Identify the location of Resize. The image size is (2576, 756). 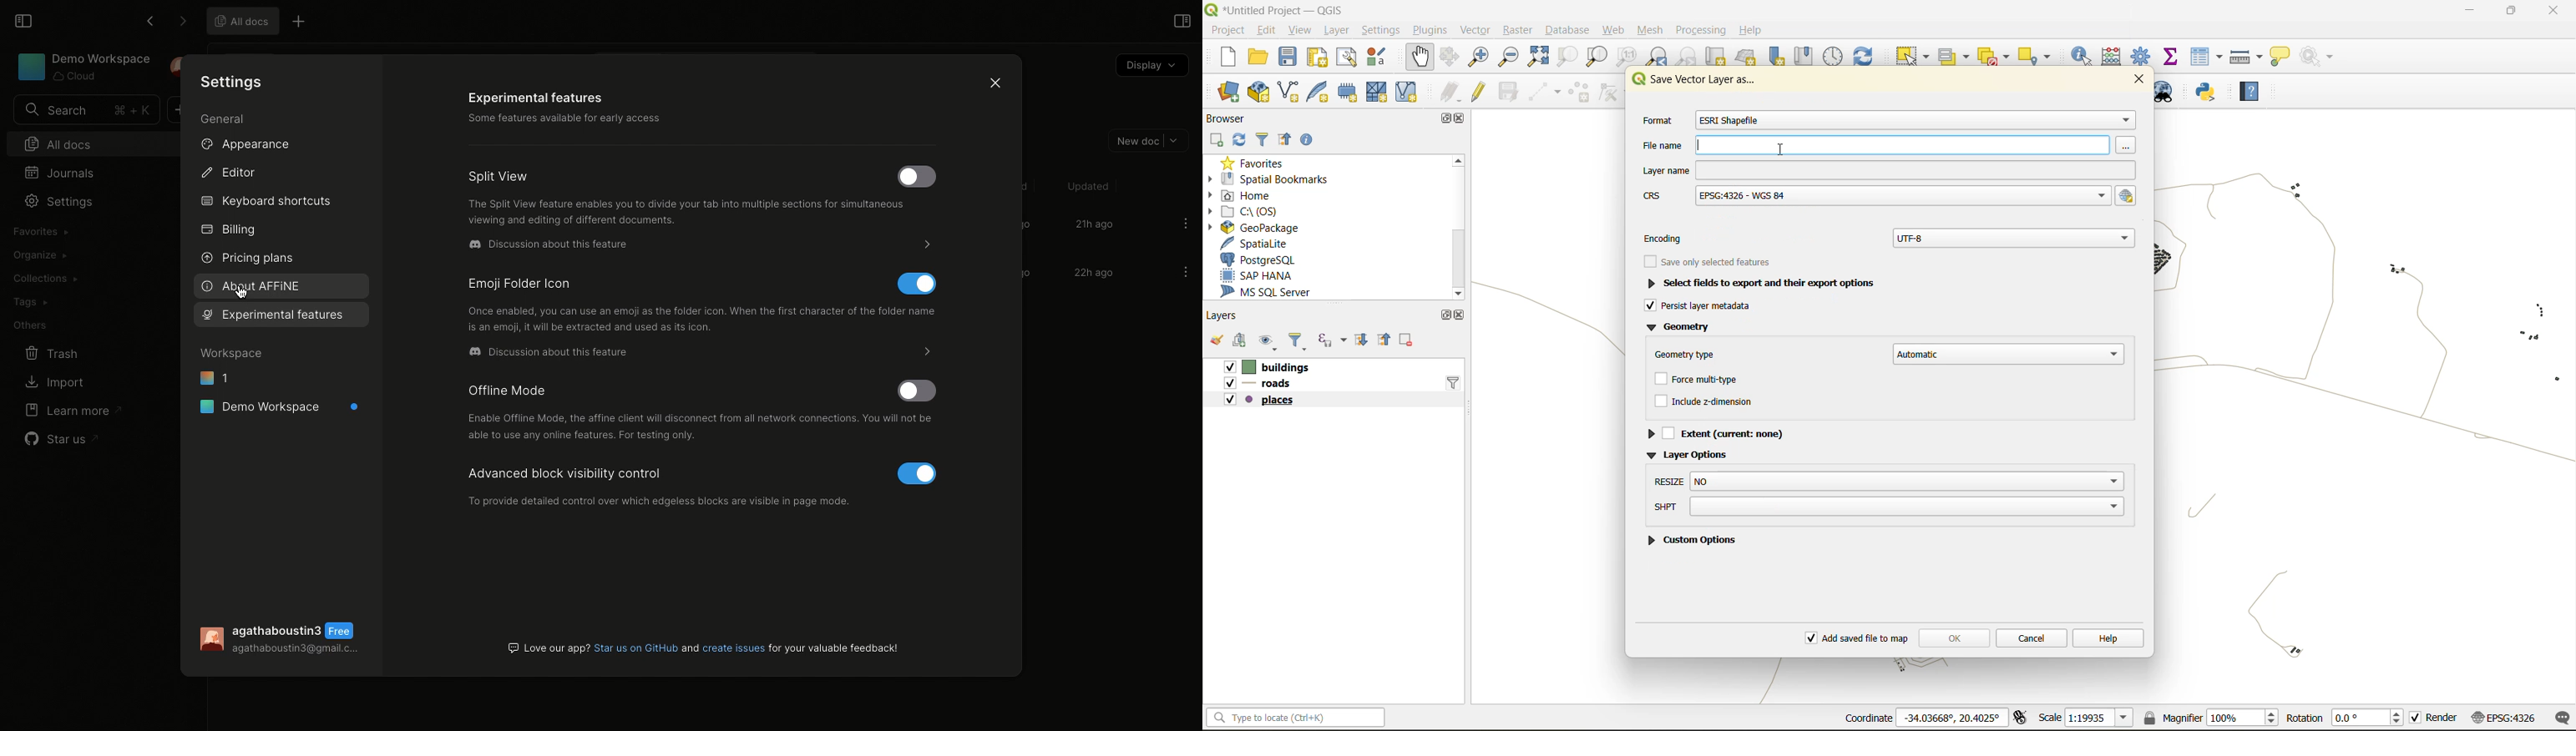
(1889, 482).